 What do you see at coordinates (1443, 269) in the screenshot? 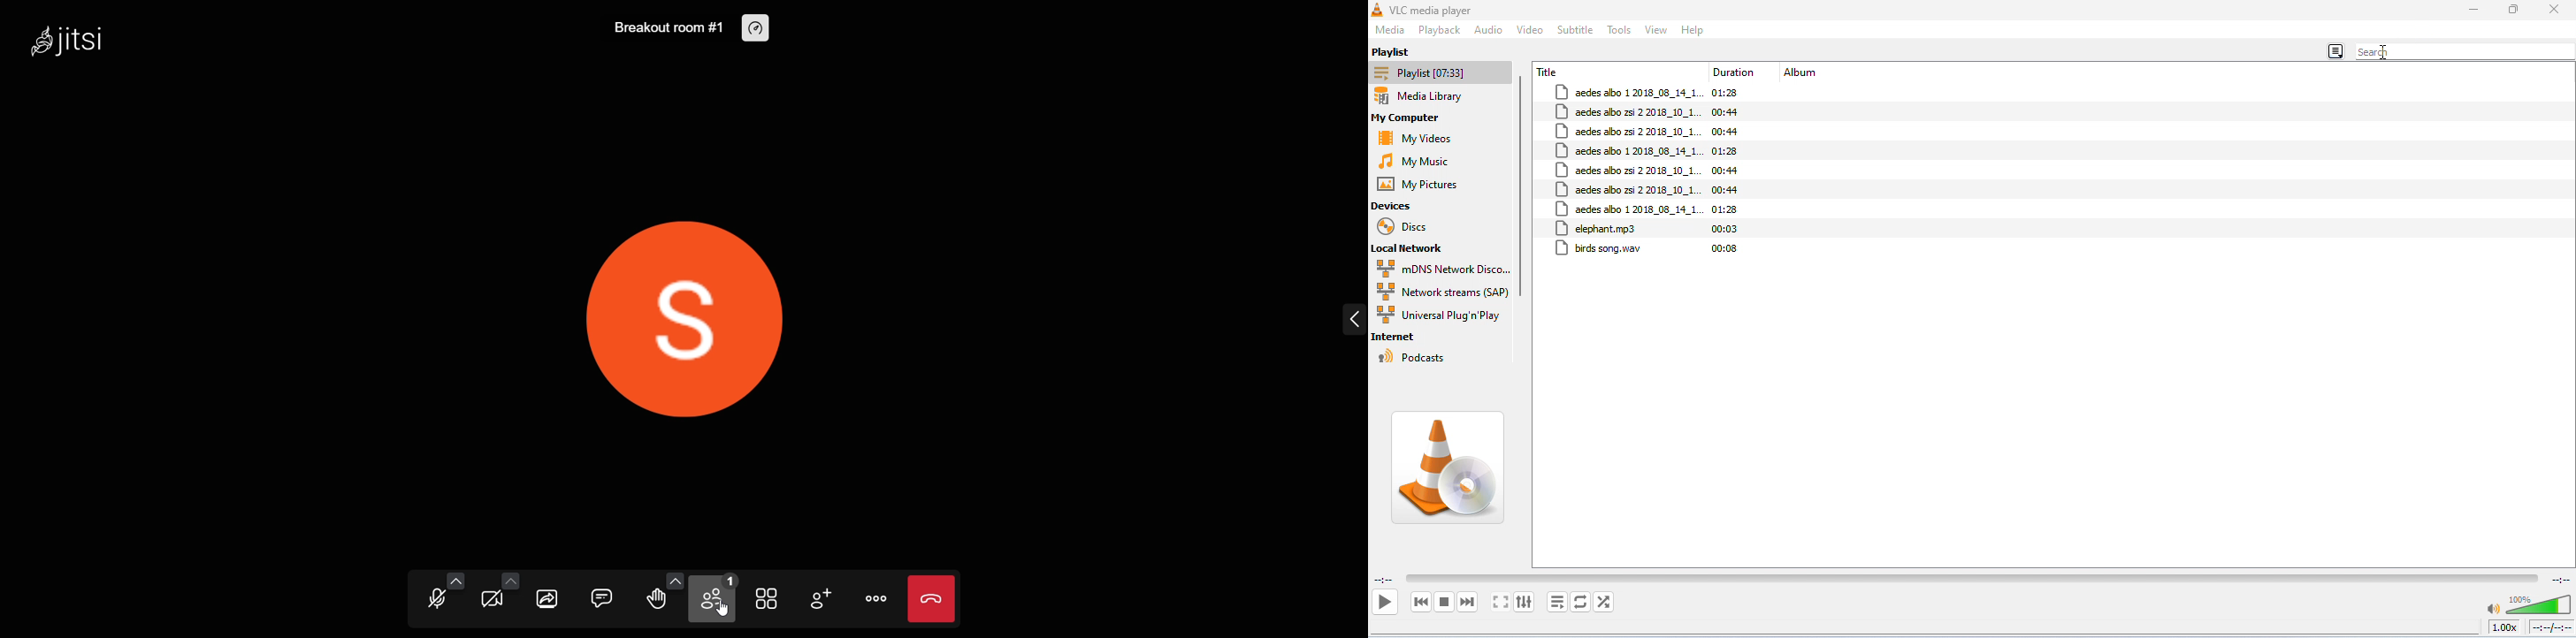
I see `mDNS network discovery` at bounding box center [1443, 269].